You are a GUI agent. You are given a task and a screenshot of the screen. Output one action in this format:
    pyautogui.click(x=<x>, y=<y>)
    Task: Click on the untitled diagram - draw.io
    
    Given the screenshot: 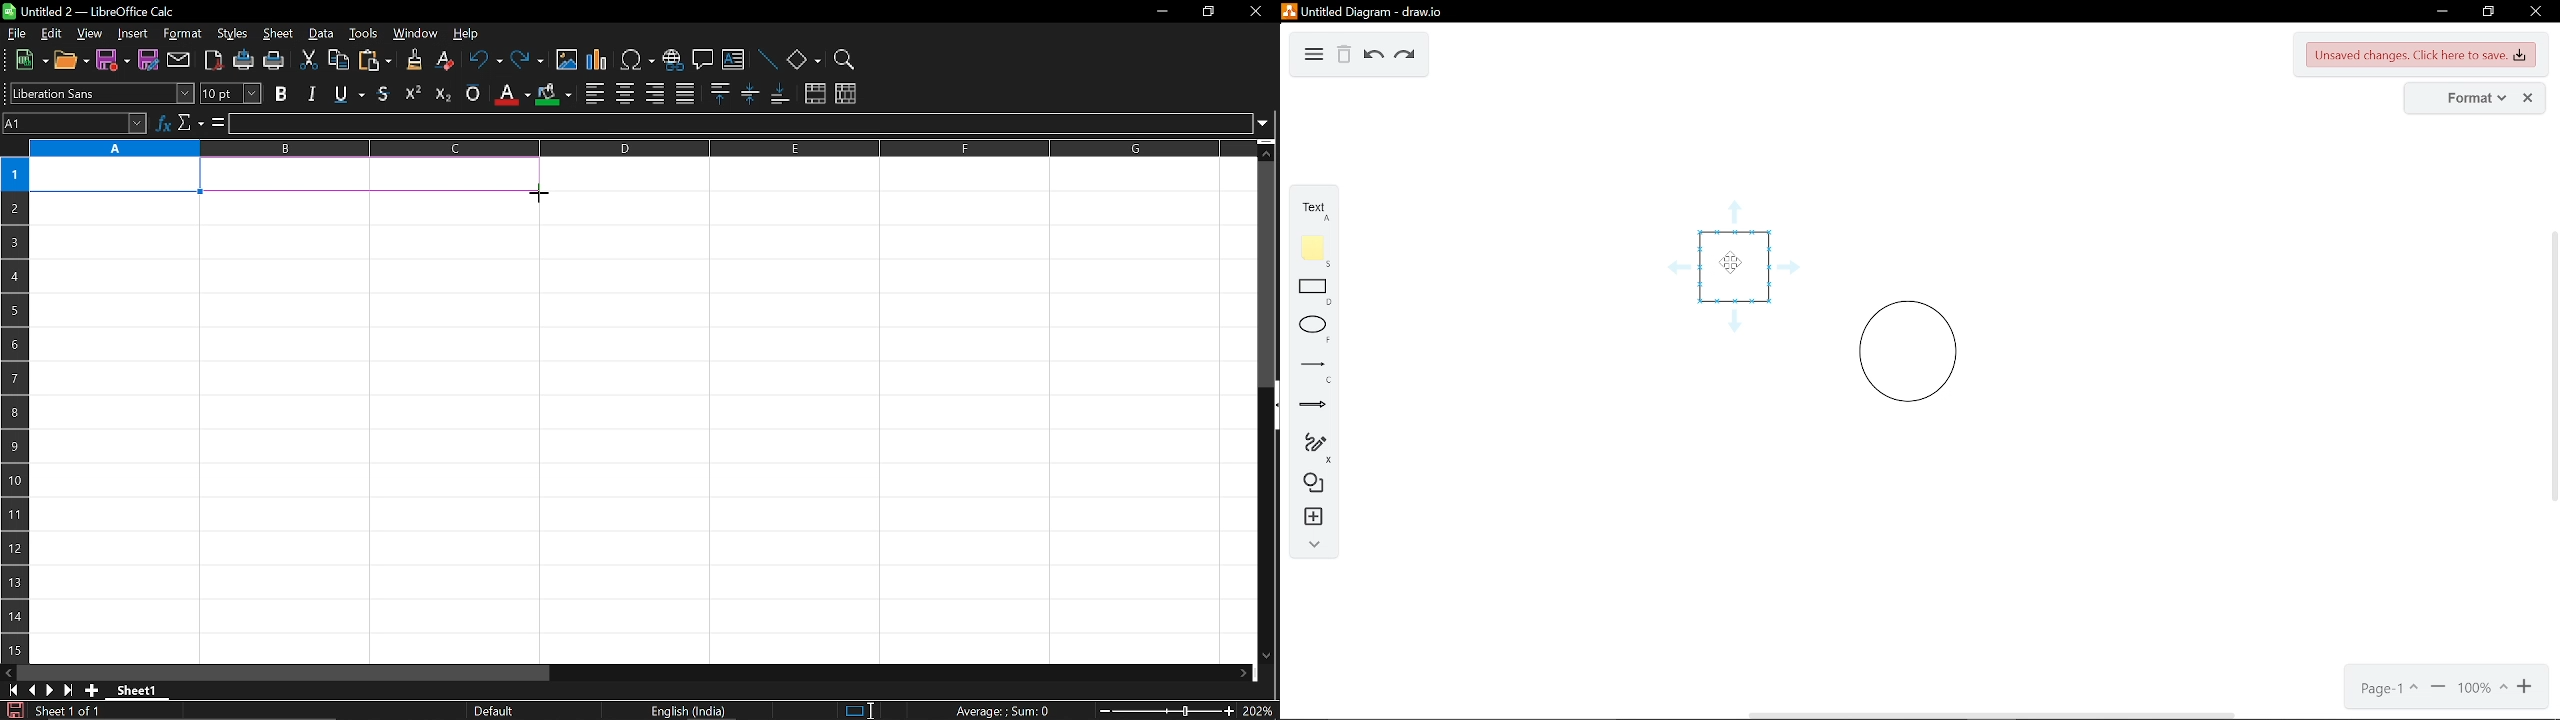 What is the action you would take?
    pyautogui.click(x=1364, y=10)
    